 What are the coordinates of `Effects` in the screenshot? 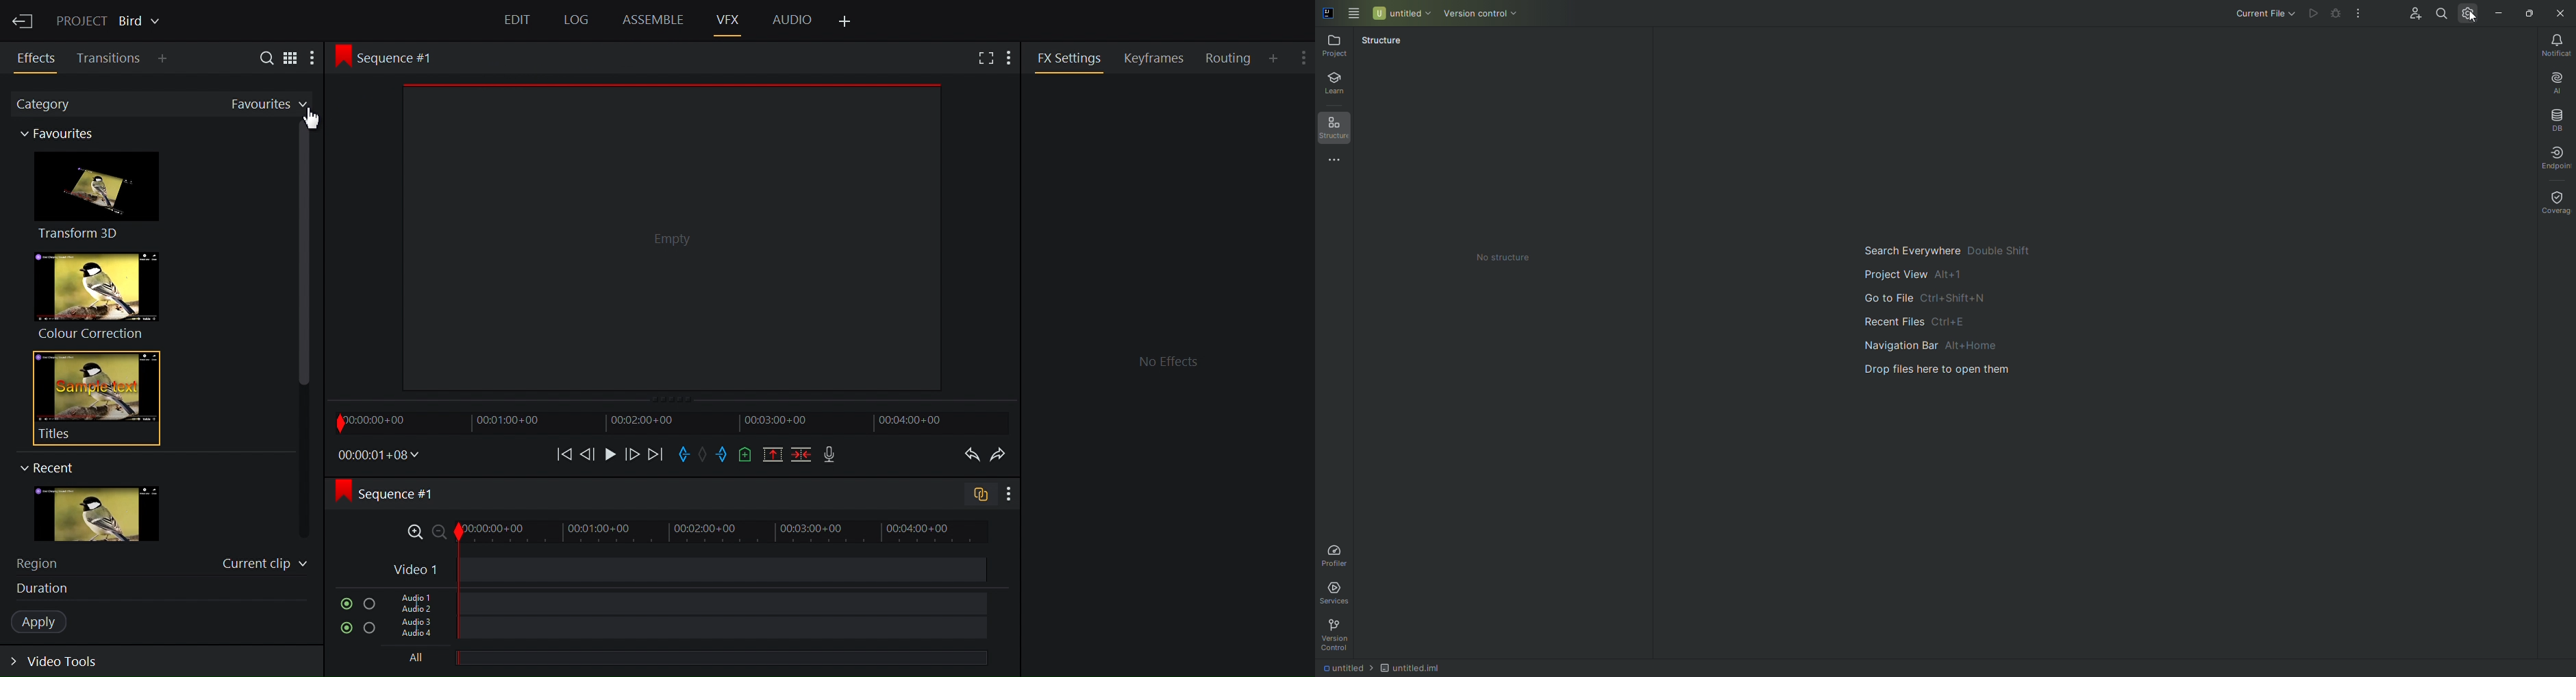 It's located at (38, 58).